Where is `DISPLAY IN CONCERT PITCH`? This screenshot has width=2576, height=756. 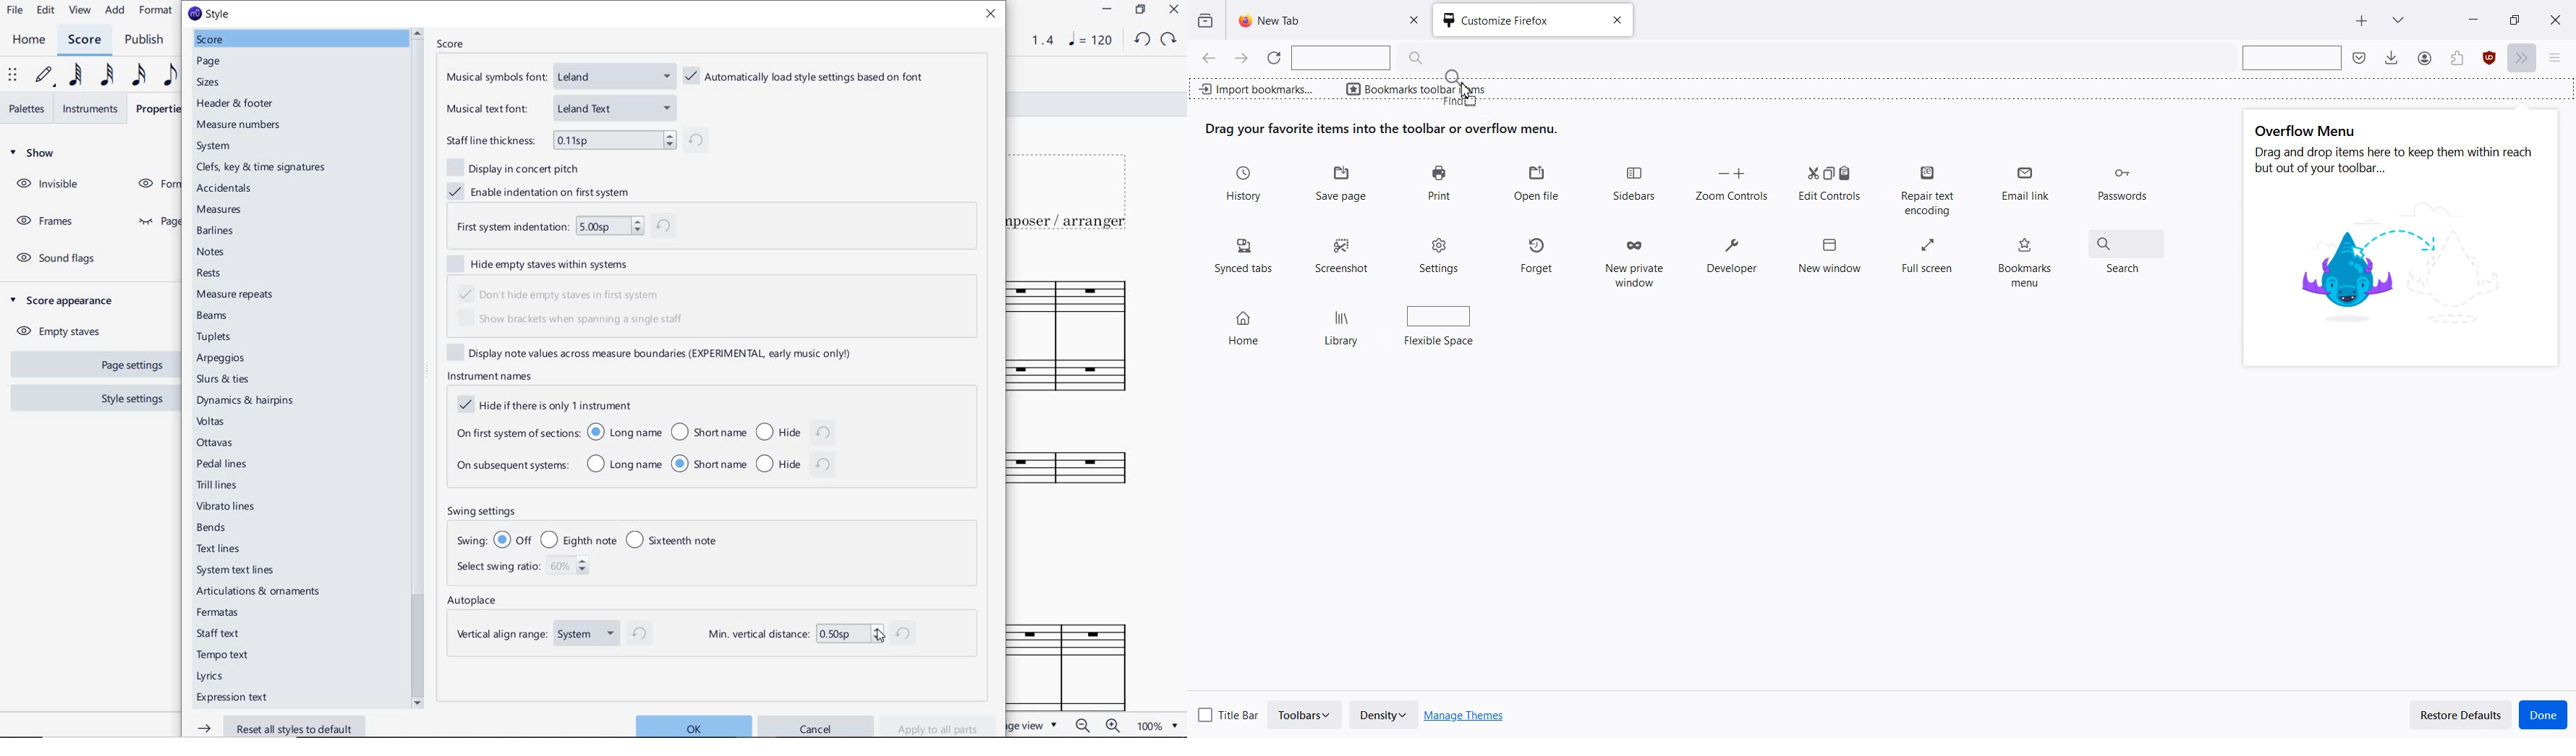 DISPLAY IN CONCERT PITCH is located at coordinates (518, 167).